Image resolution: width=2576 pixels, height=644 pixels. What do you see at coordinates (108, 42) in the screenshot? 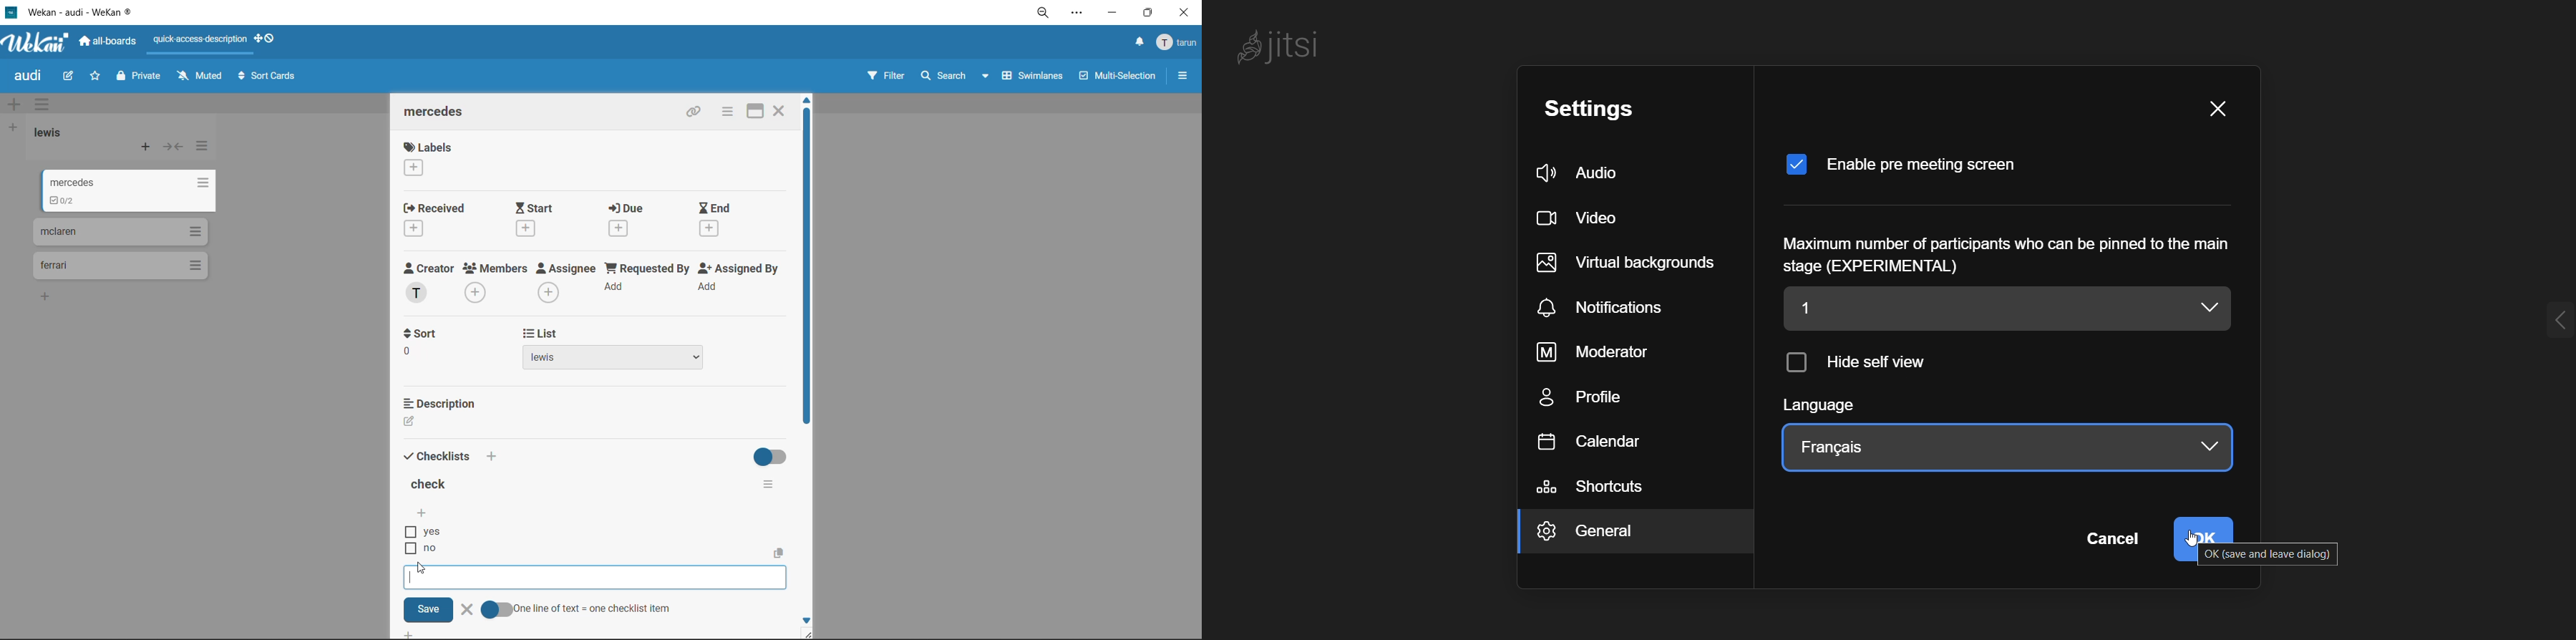
I see `all boards` at bounding box center [108, 42].